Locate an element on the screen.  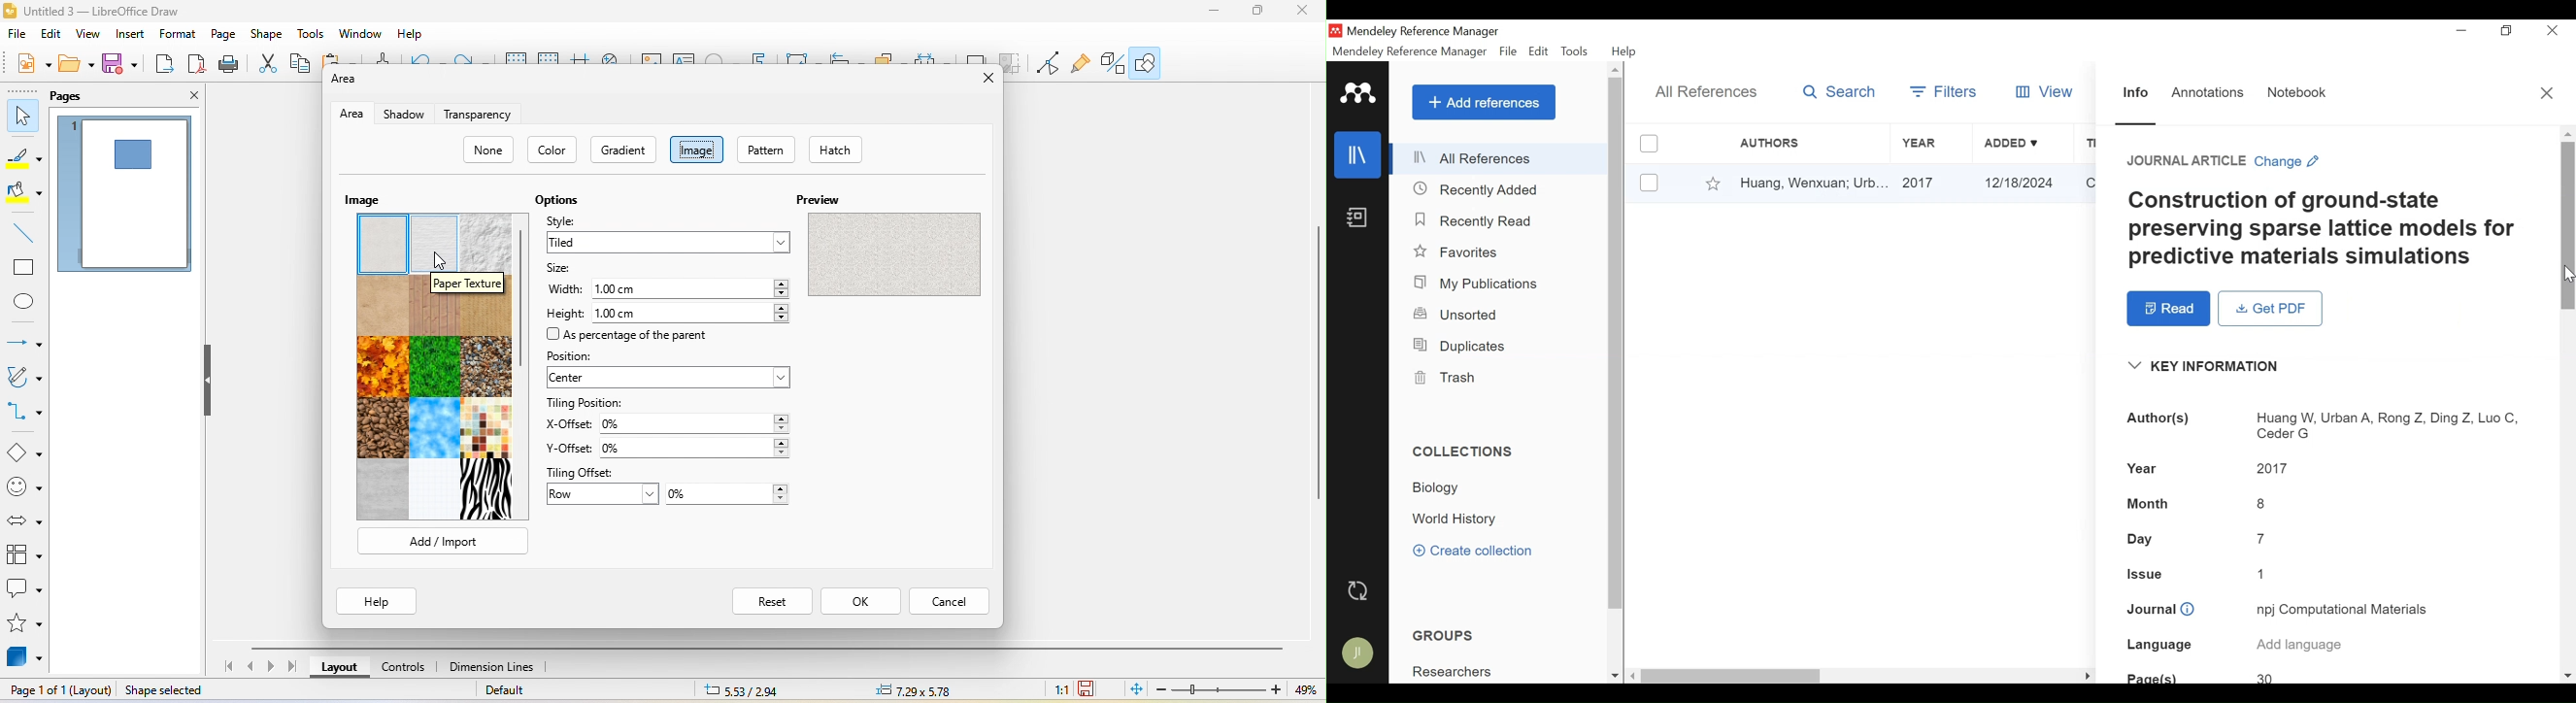
1.00 cm is located at coordinates (696, 311).